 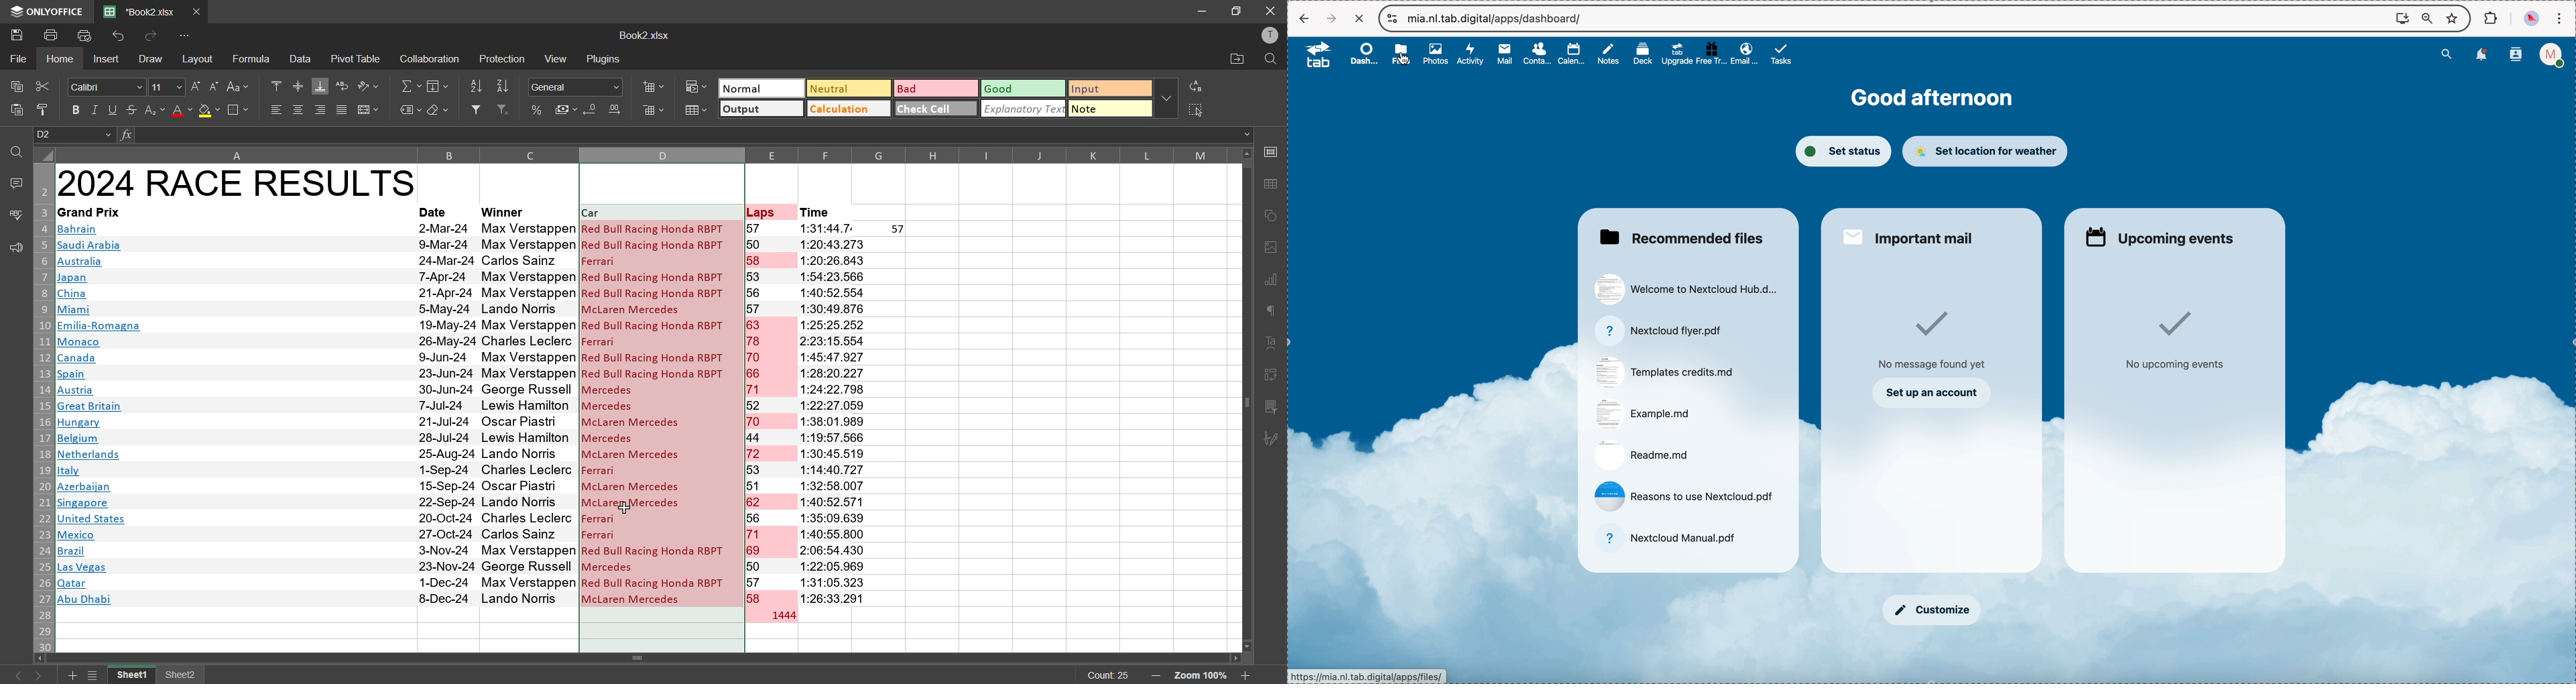 I want to click on file, so click(x=1686, y=497).